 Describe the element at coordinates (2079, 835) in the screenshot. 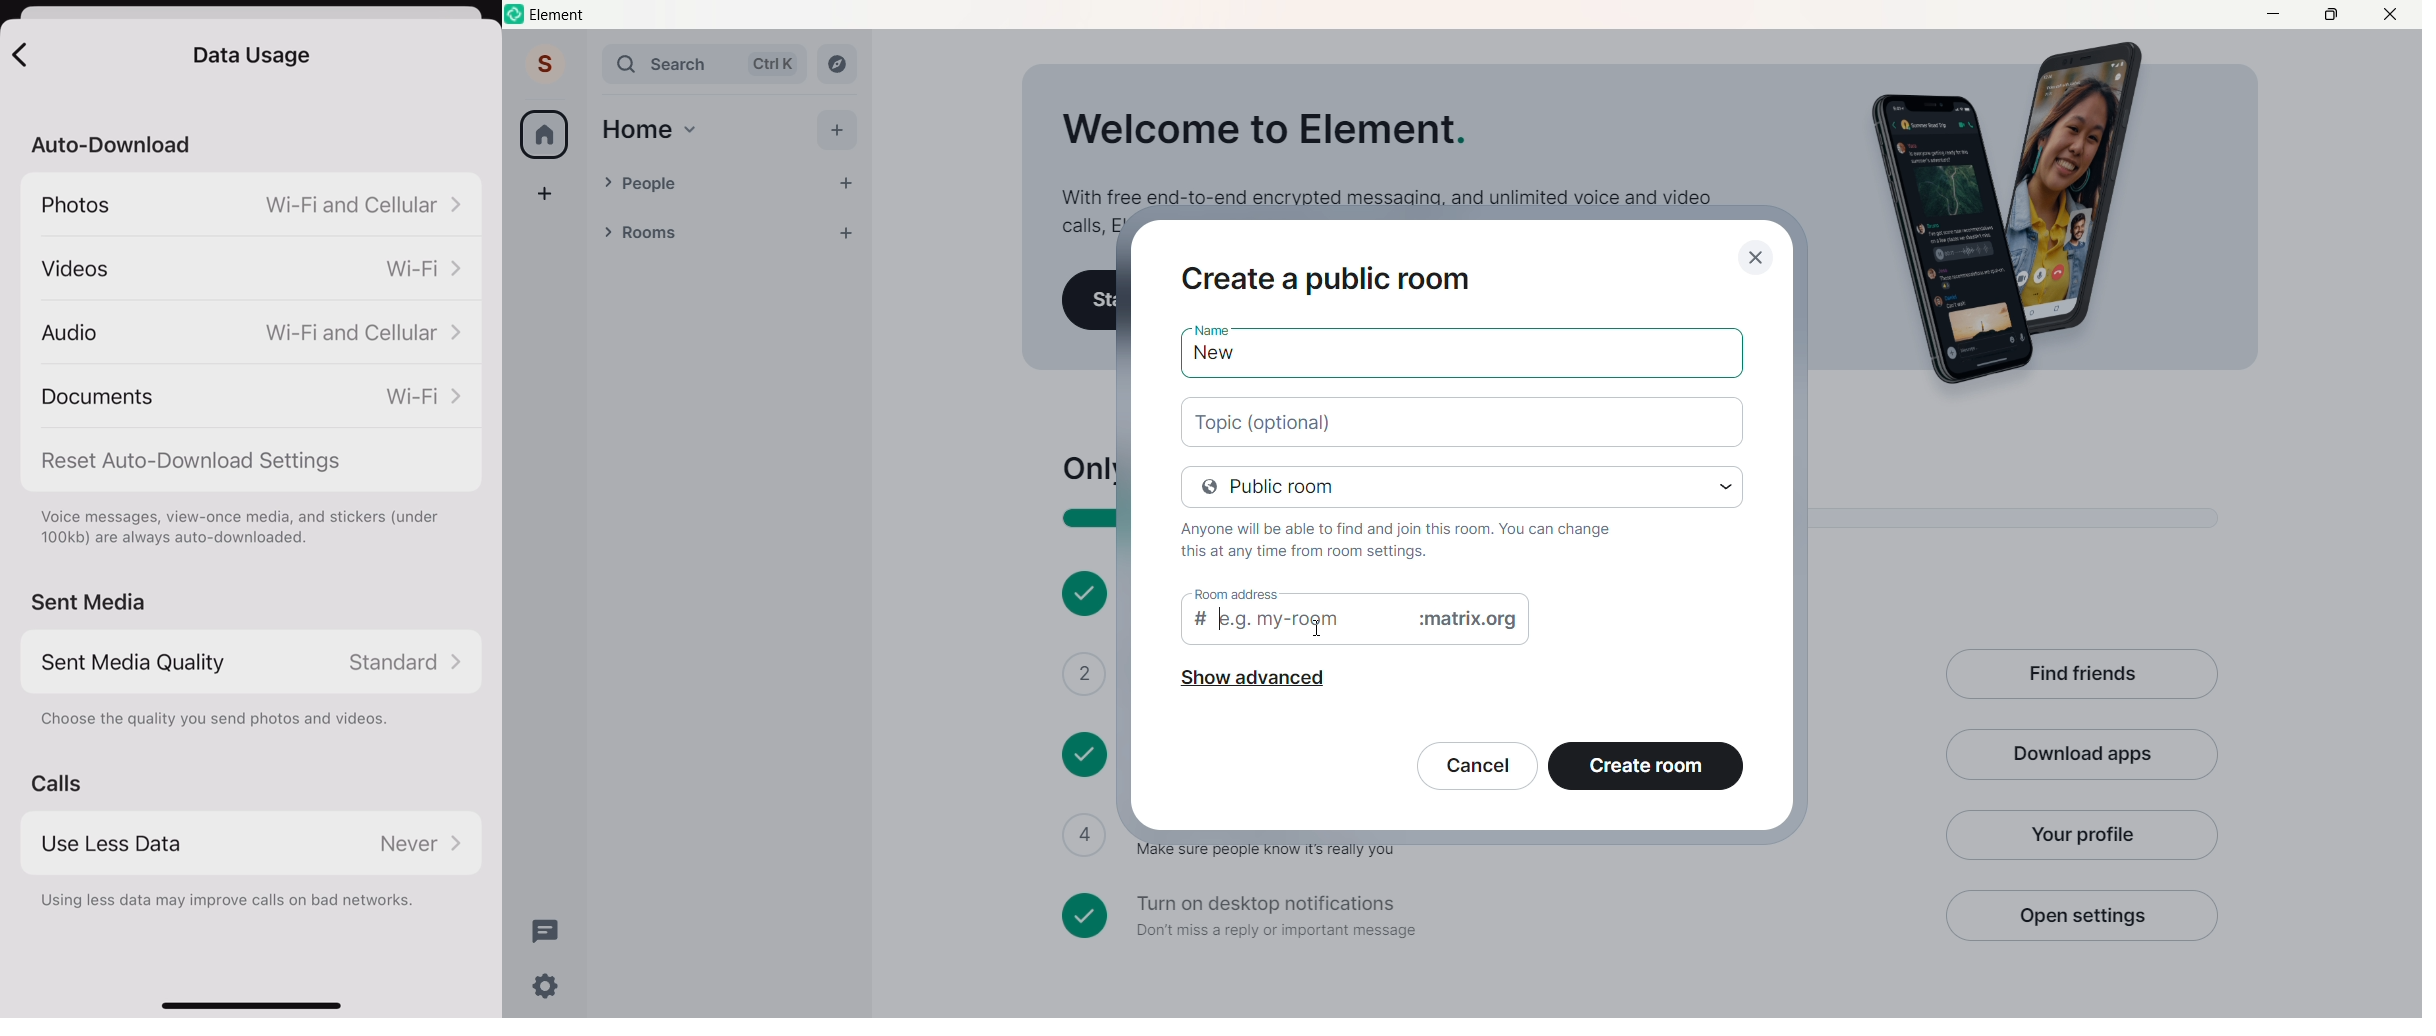

I see `Your Profile` at that location.